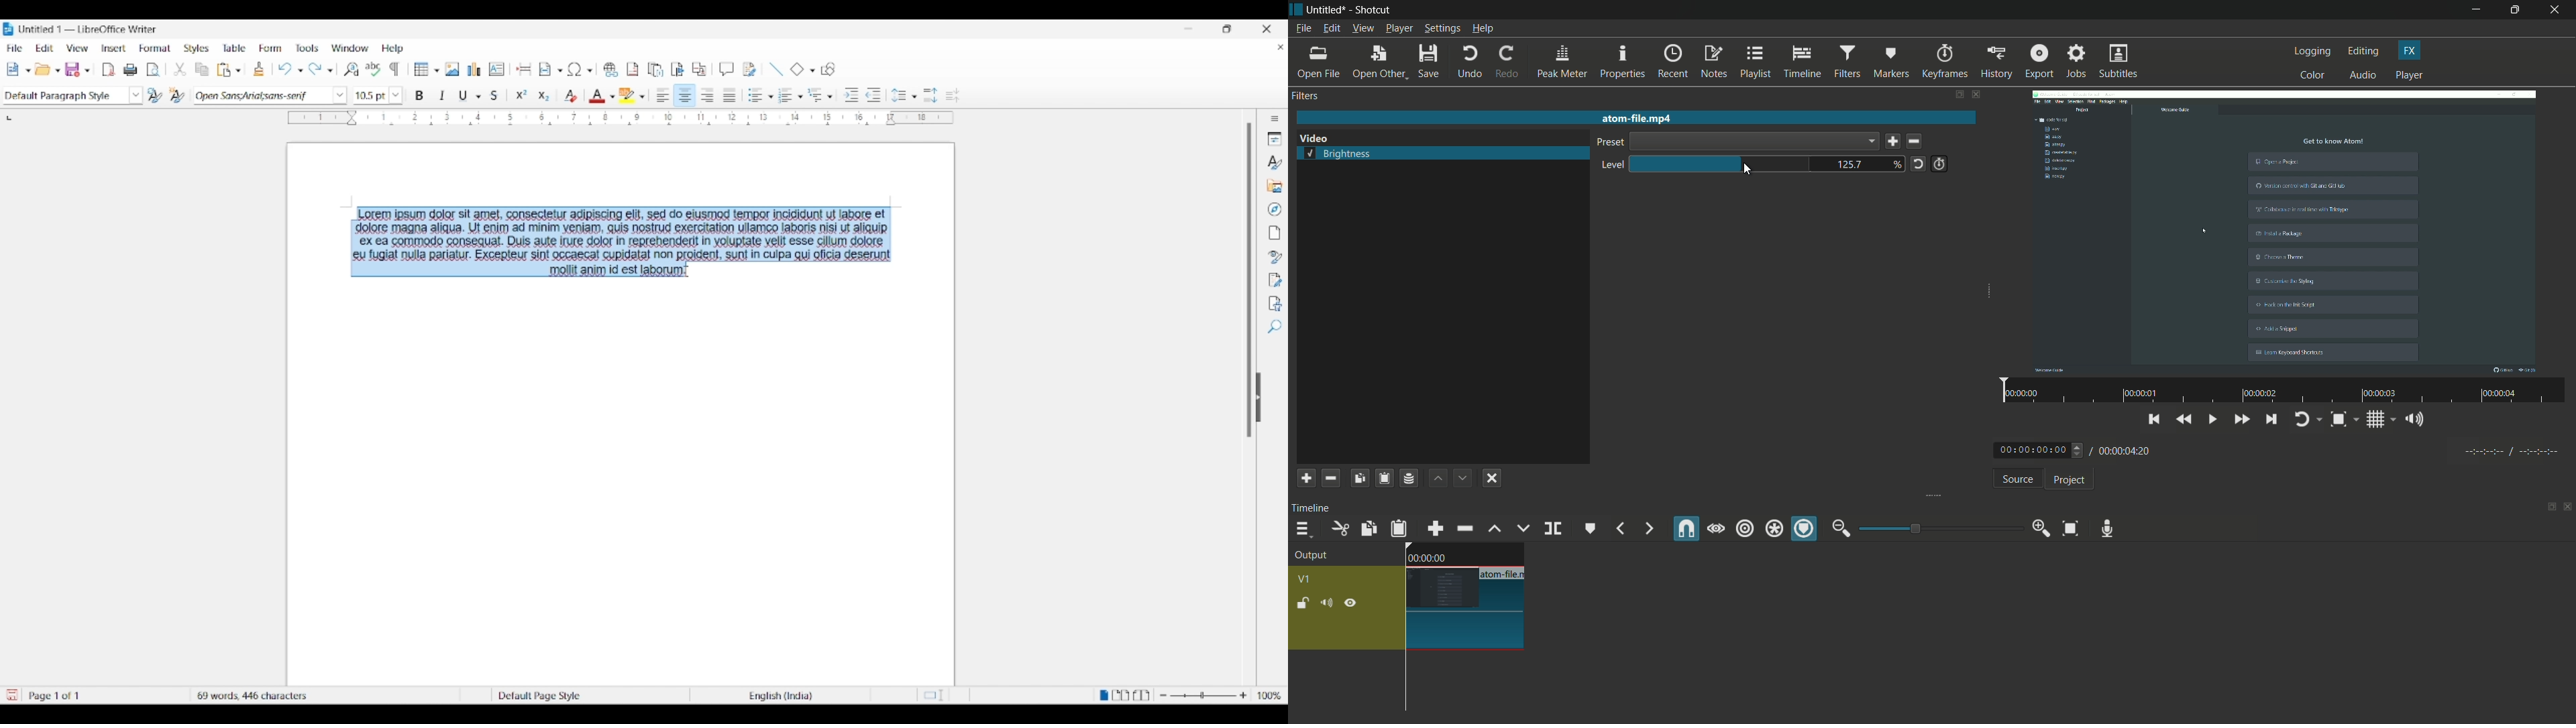  I want to click on move filter up, so click(1438, 478).